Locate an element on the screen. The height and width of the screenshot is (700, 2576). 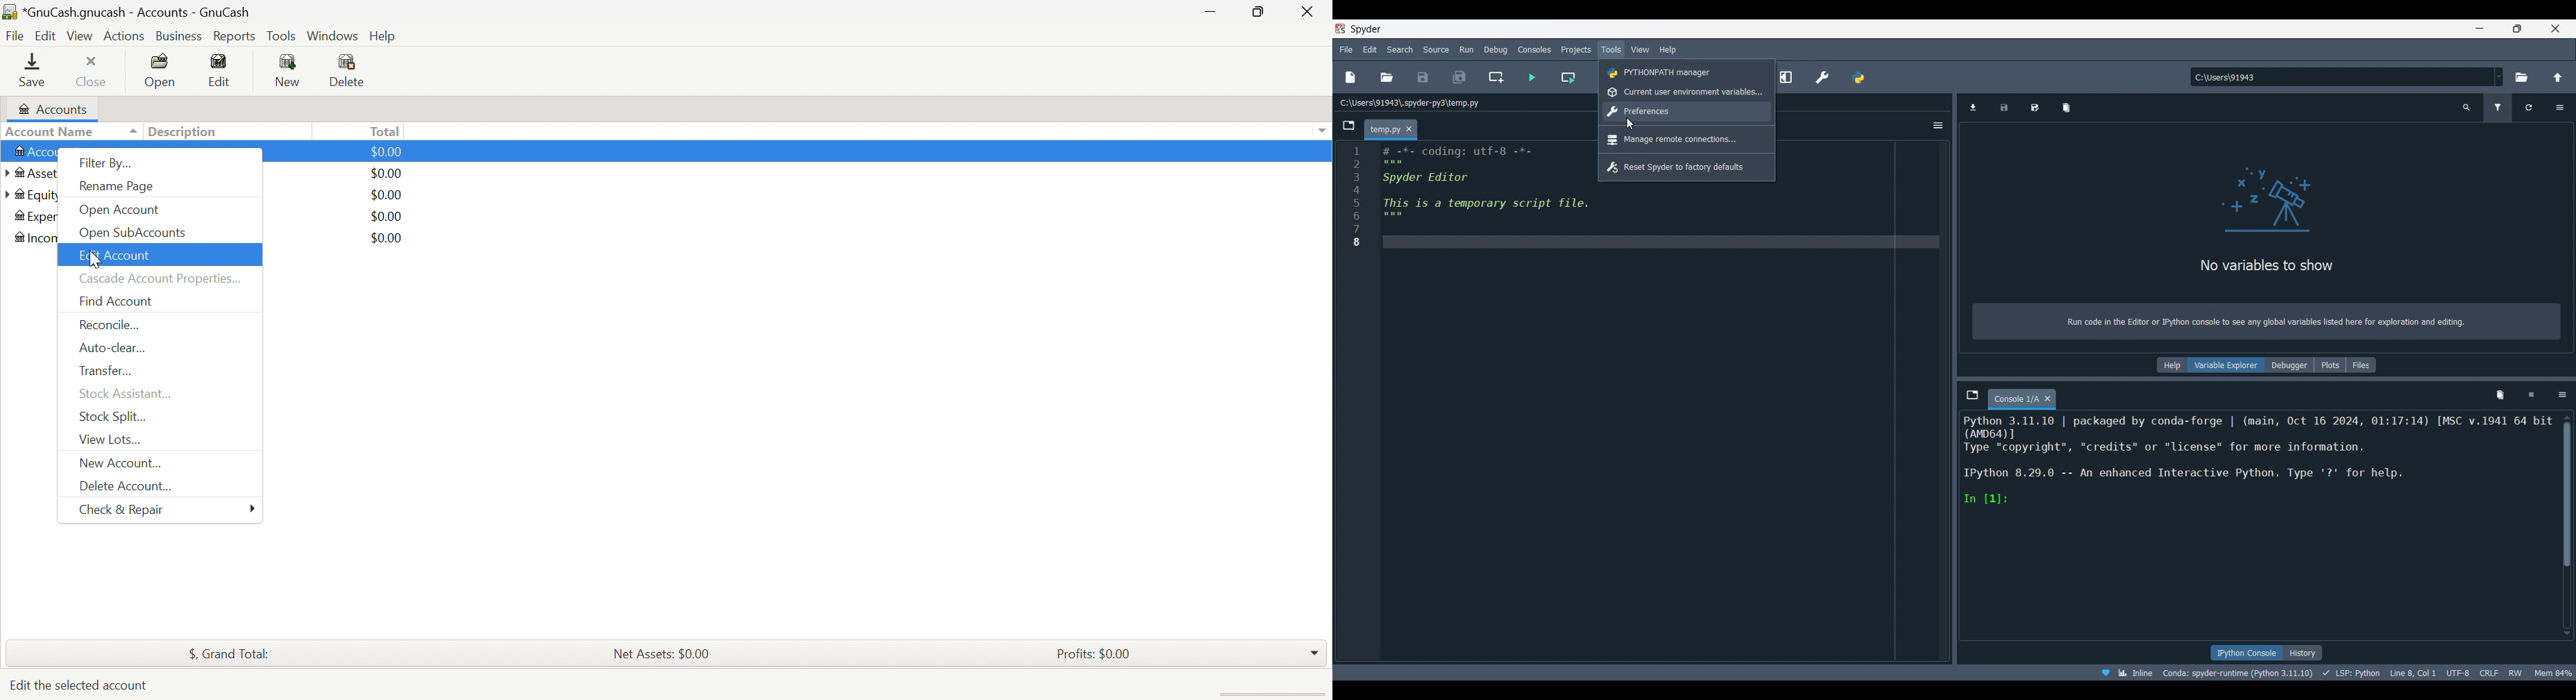
Preferences, highlighted by cursor is located at coordinates (1686, 111).